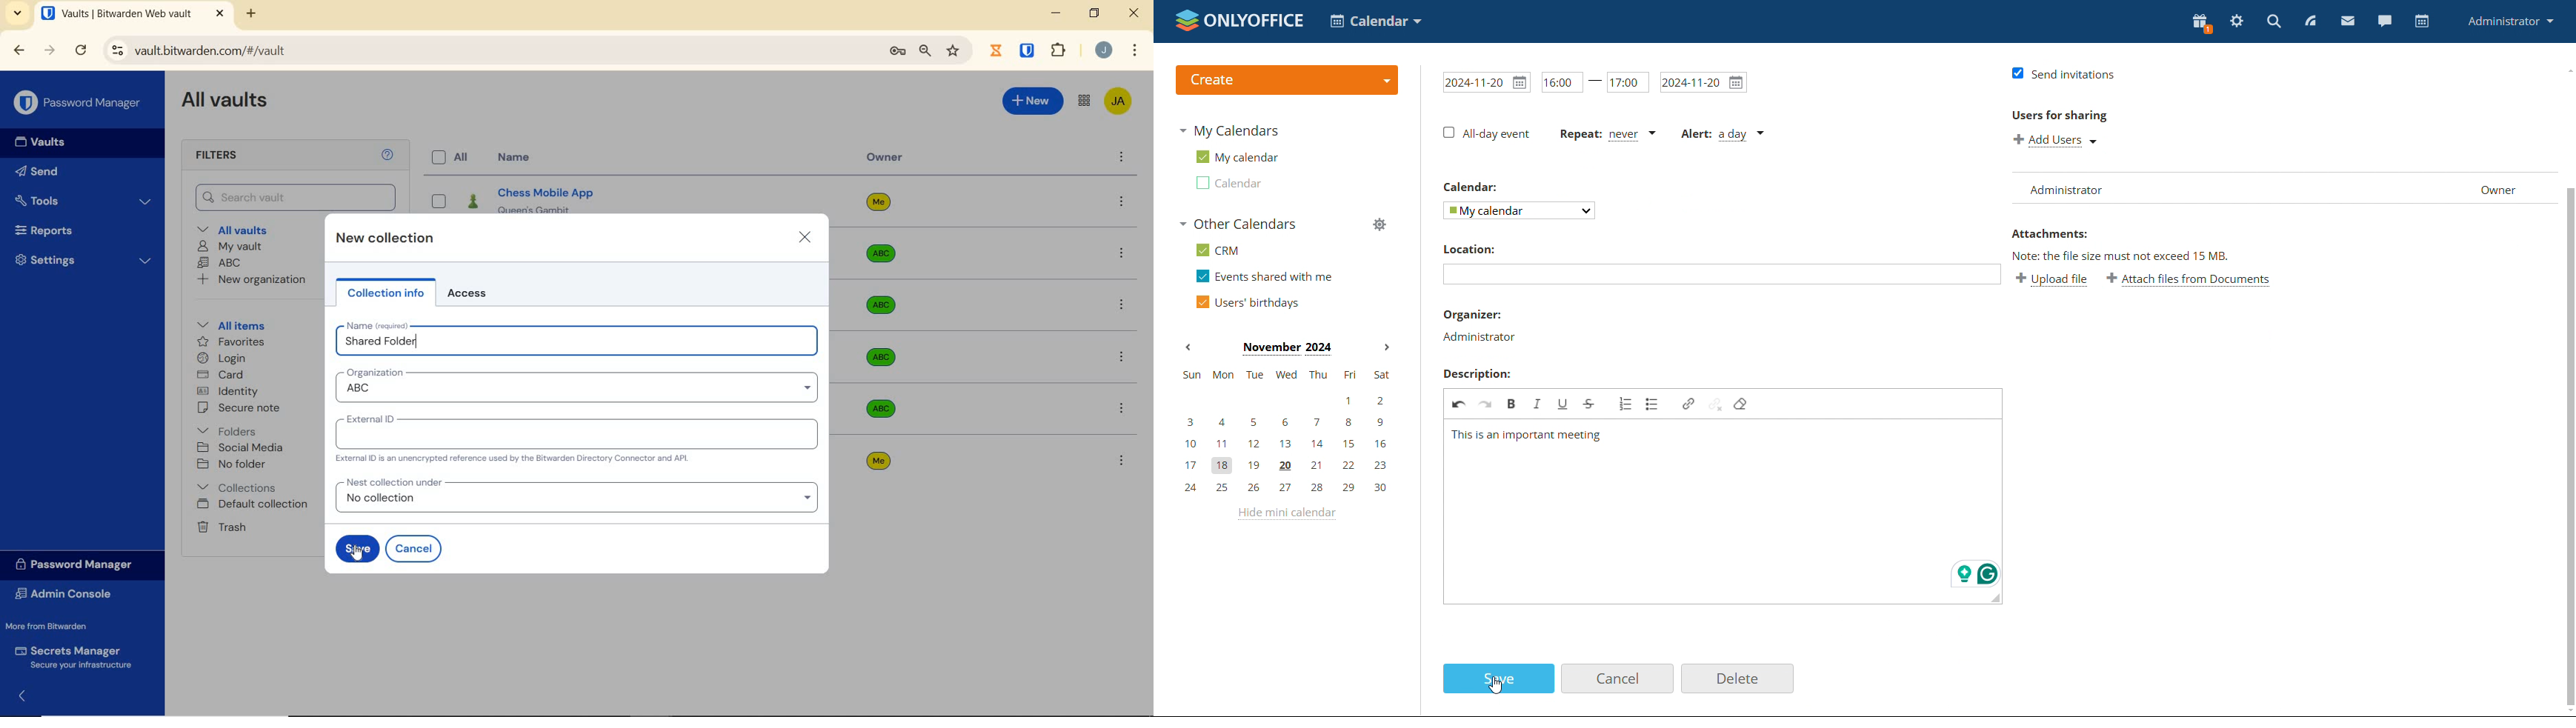  Describe the element at coordinates (251, 15) in the screenshot. I see `new tab` at that location.